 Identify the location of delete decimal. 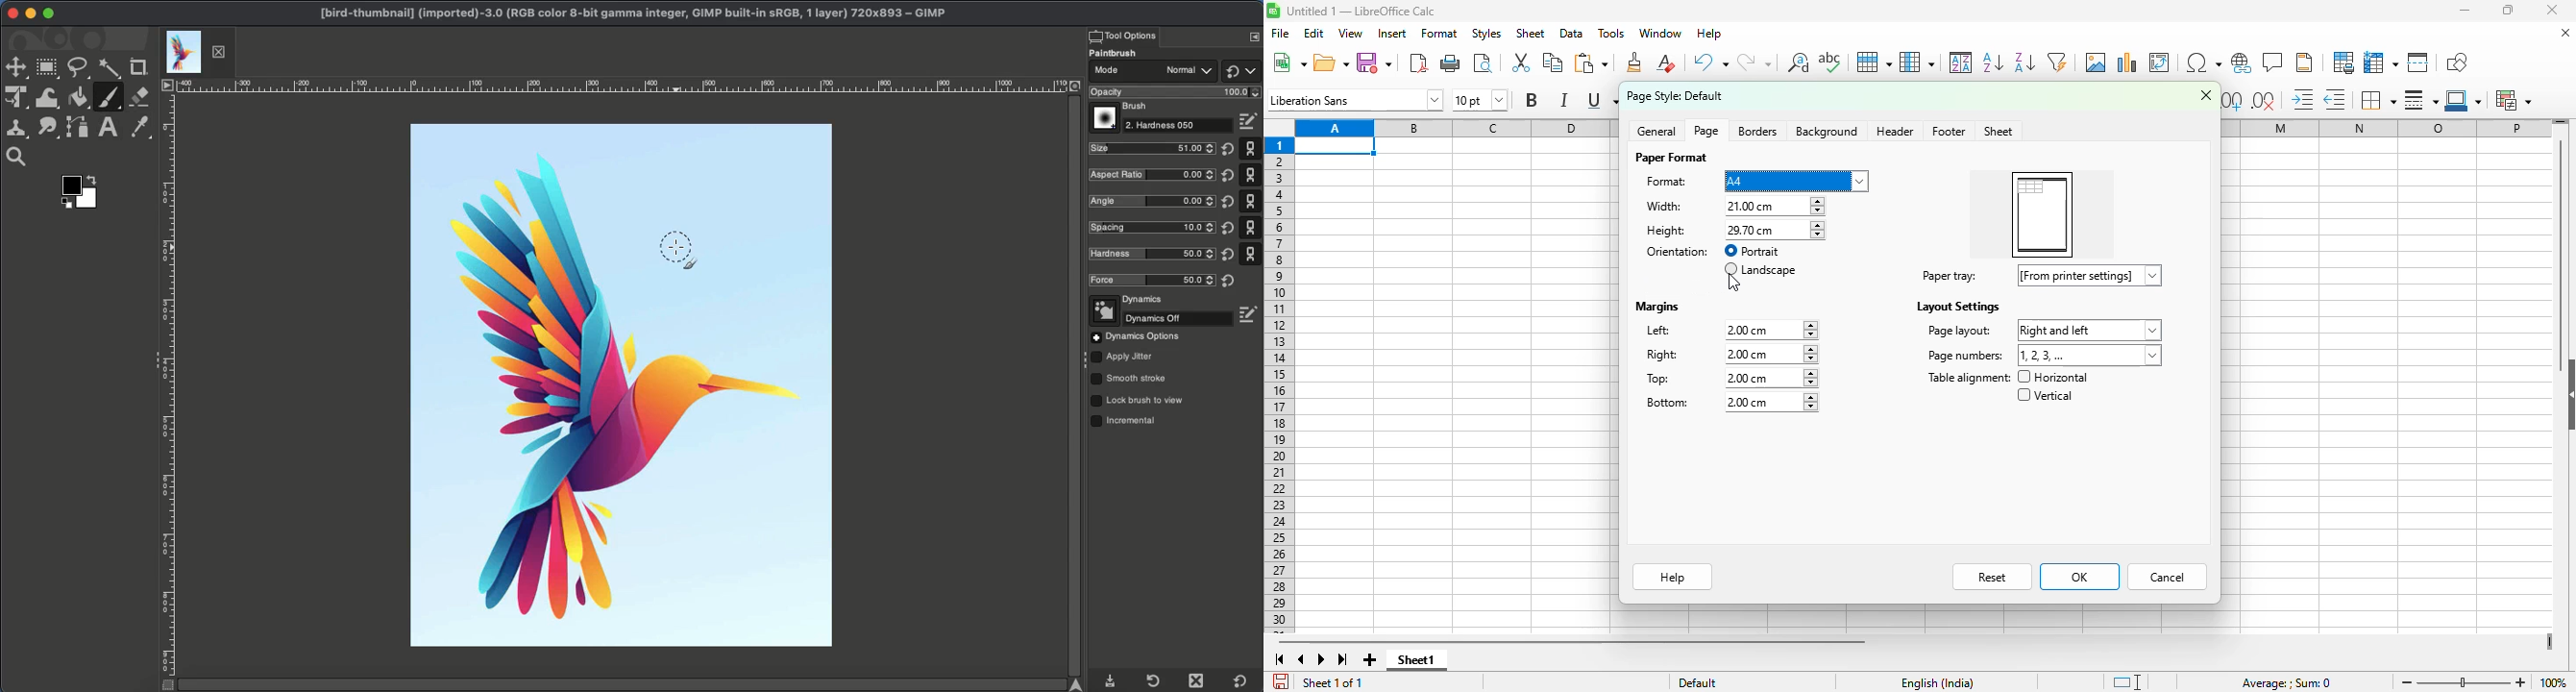
(2264, 101).